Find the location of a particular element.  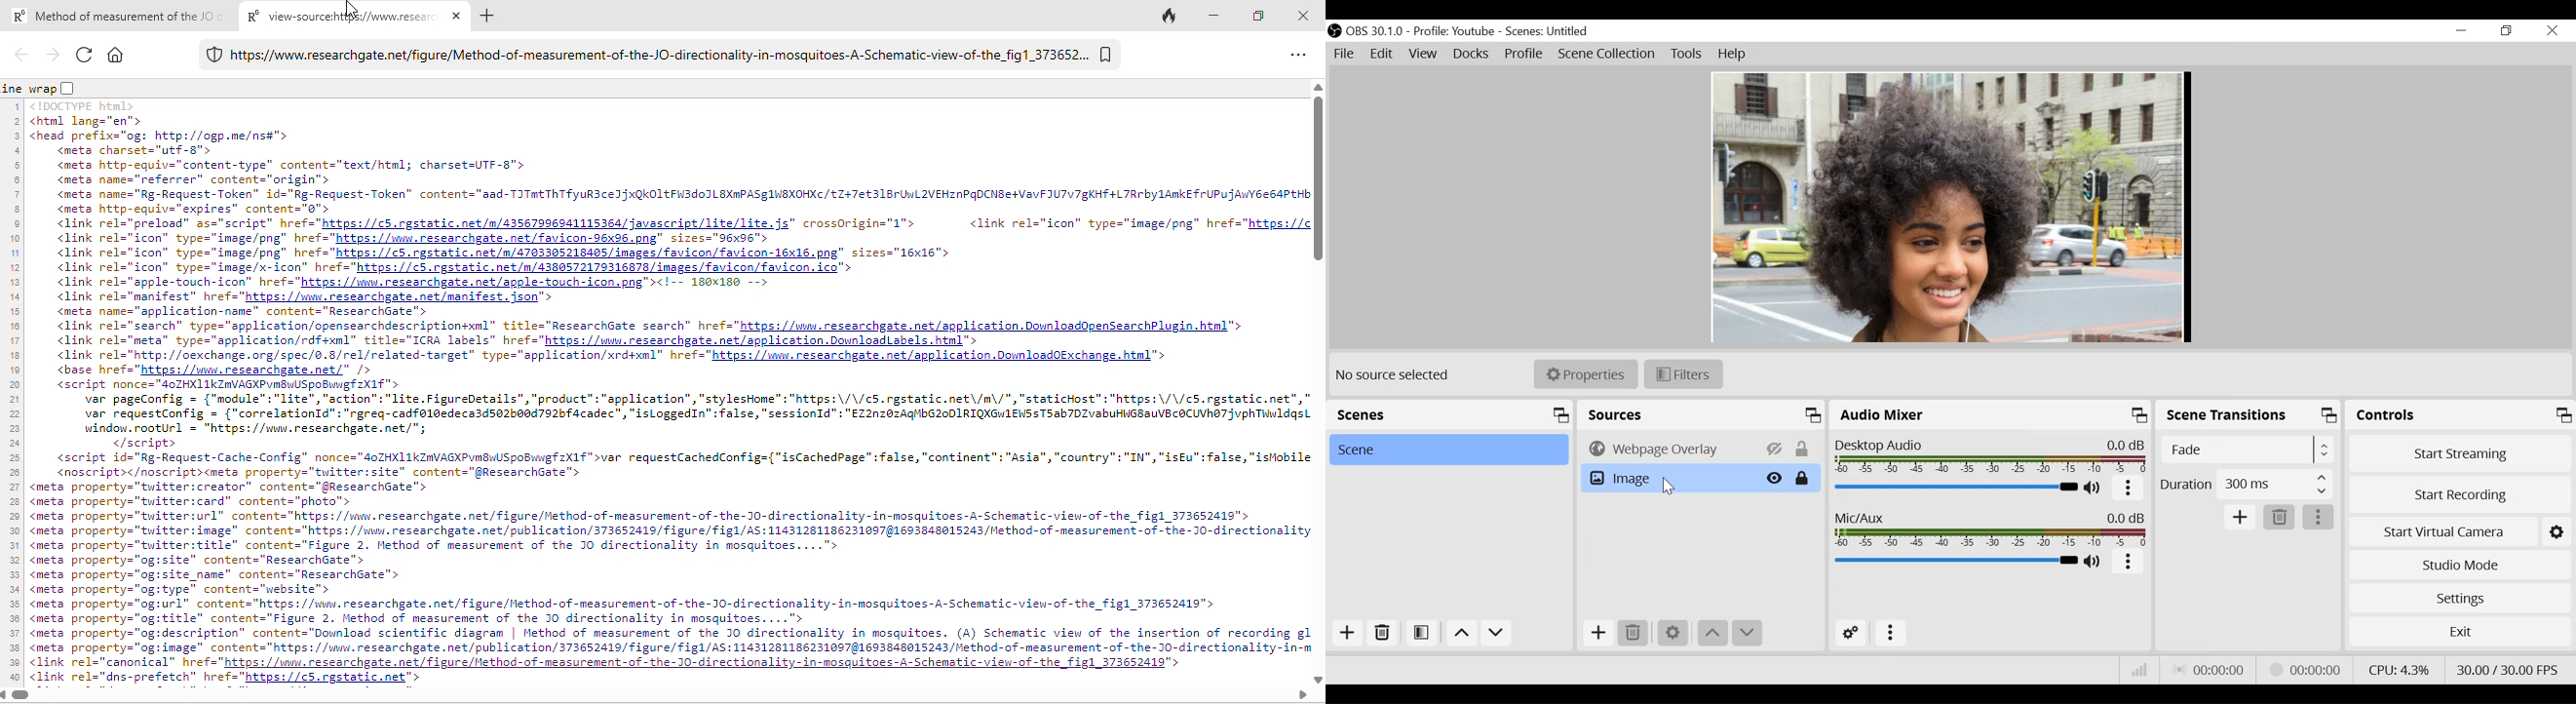

Start Streaming is located at coordinates (2461, 454).